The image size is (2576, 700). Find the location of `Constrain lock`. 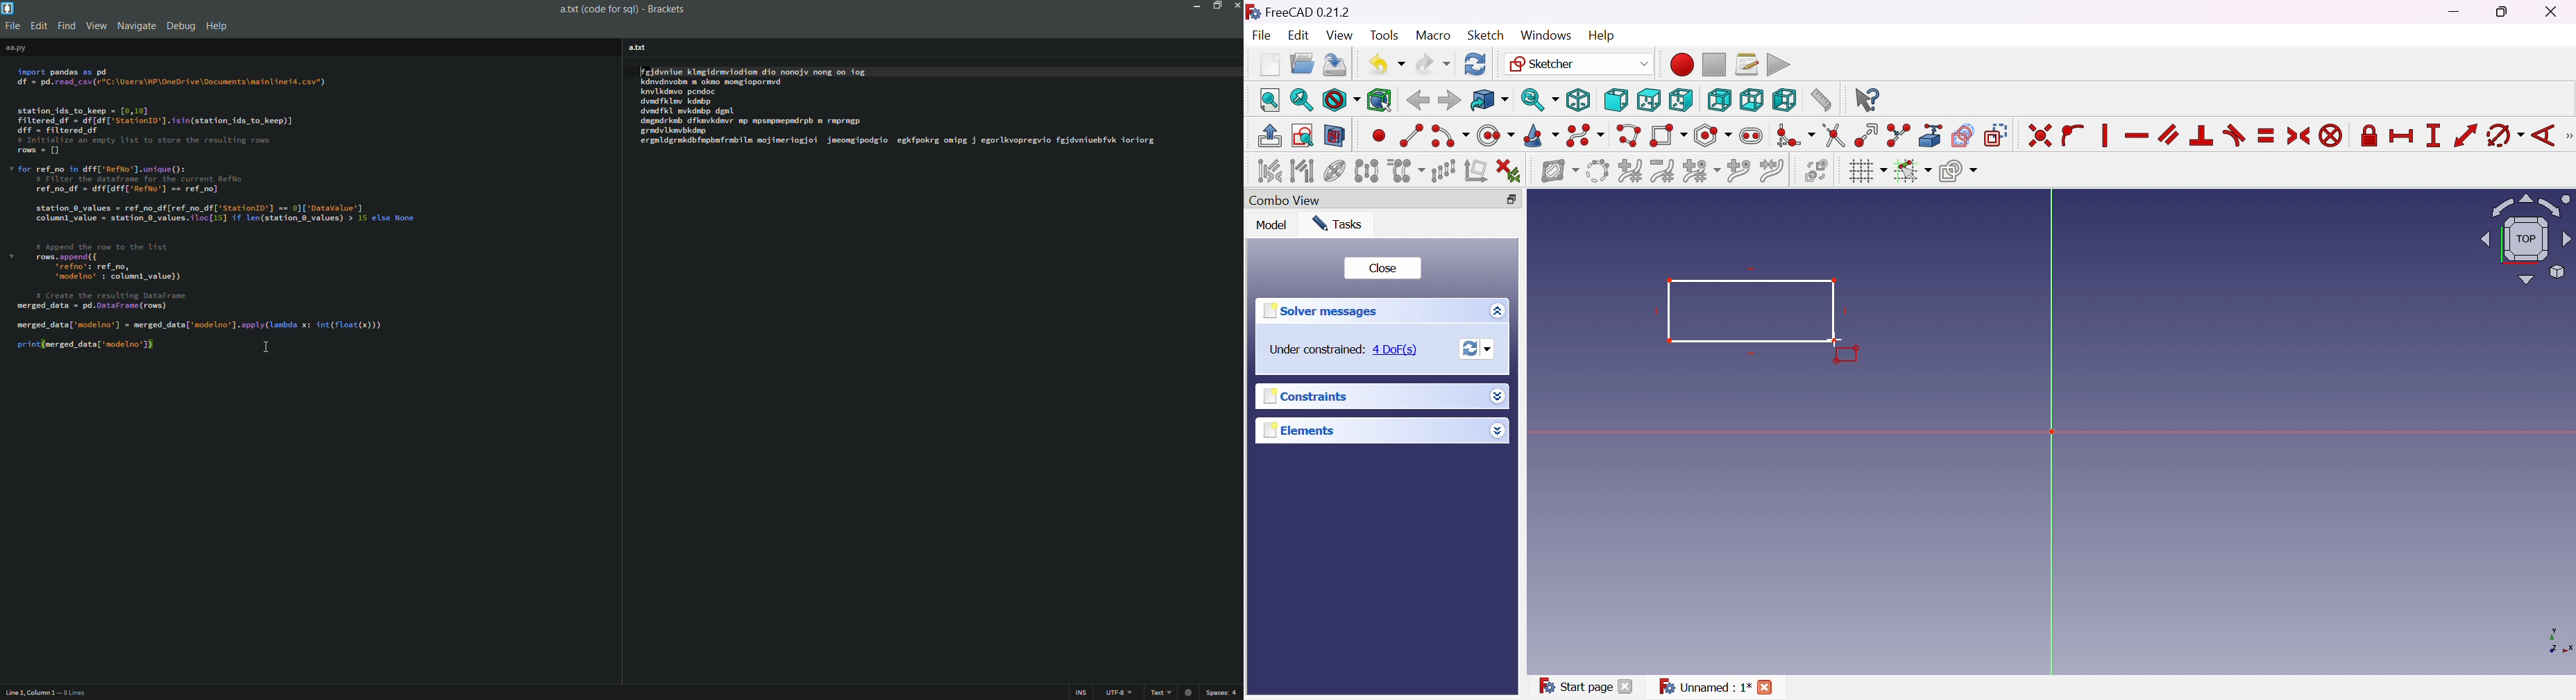

Constrain lock is located at coordinates (2367, 137).